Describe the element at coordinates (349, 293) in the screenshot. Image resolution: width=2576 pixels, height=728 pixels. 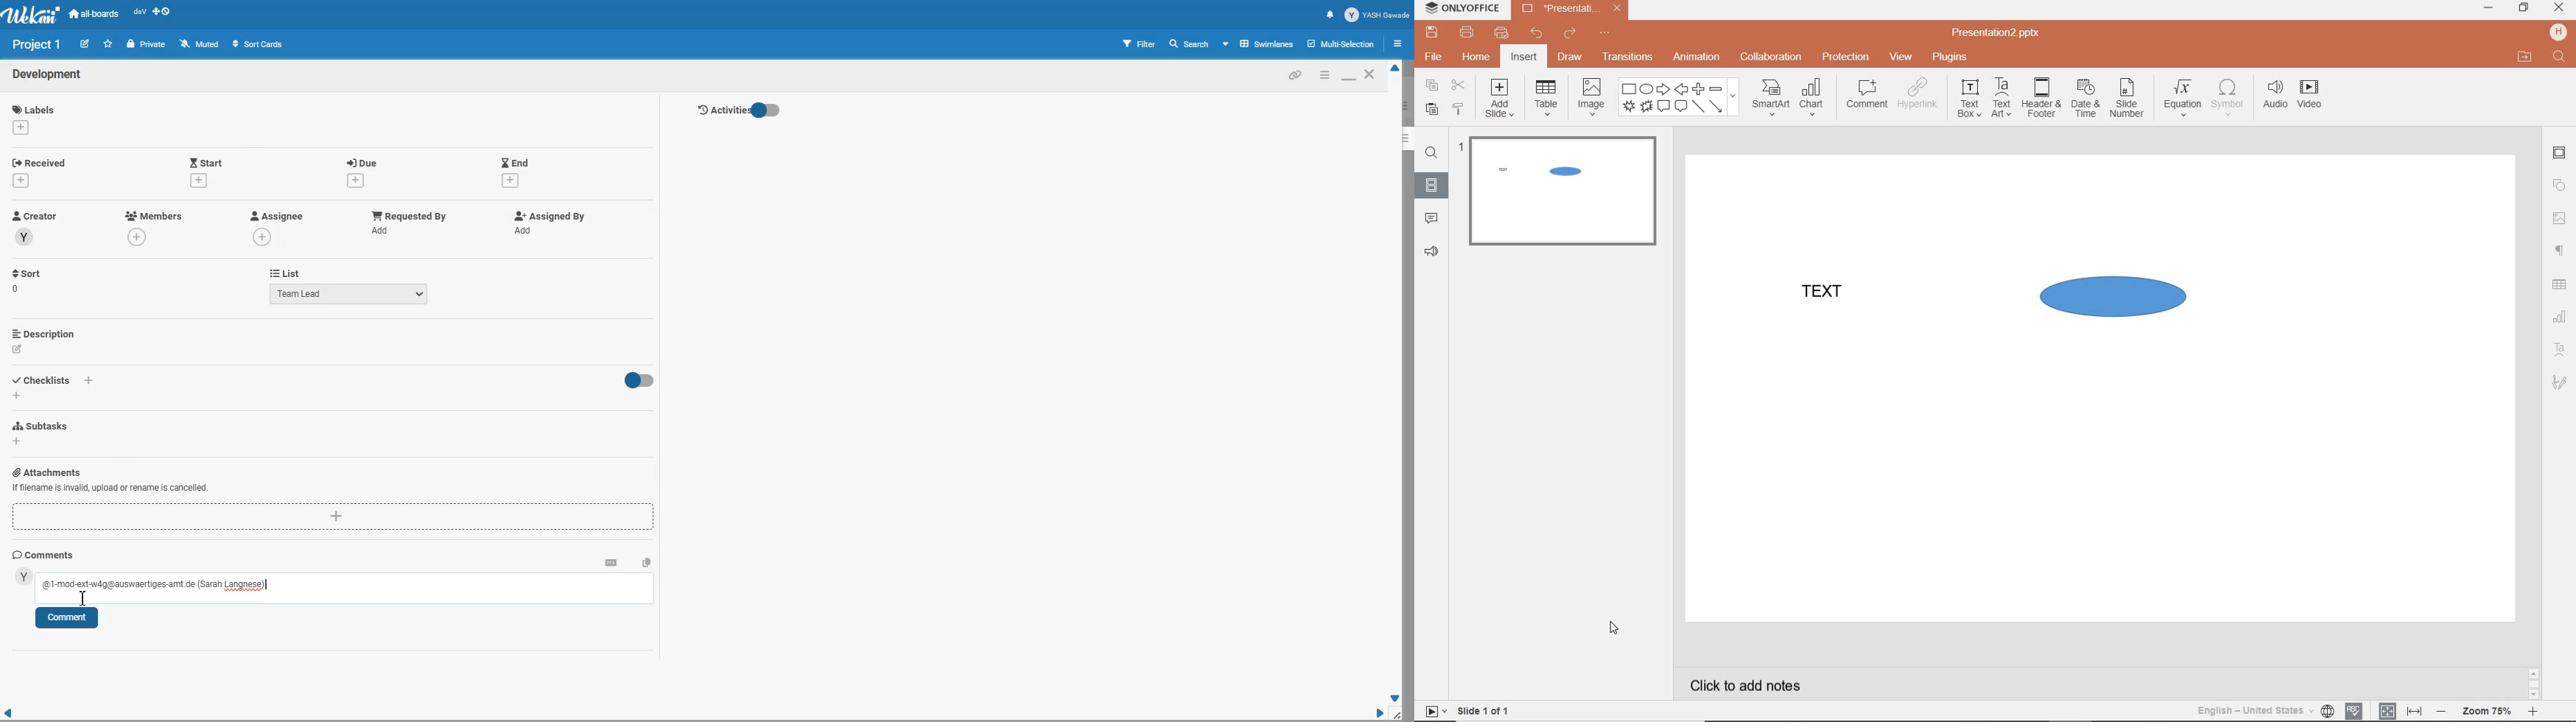
I see `Team Lead` at that location.